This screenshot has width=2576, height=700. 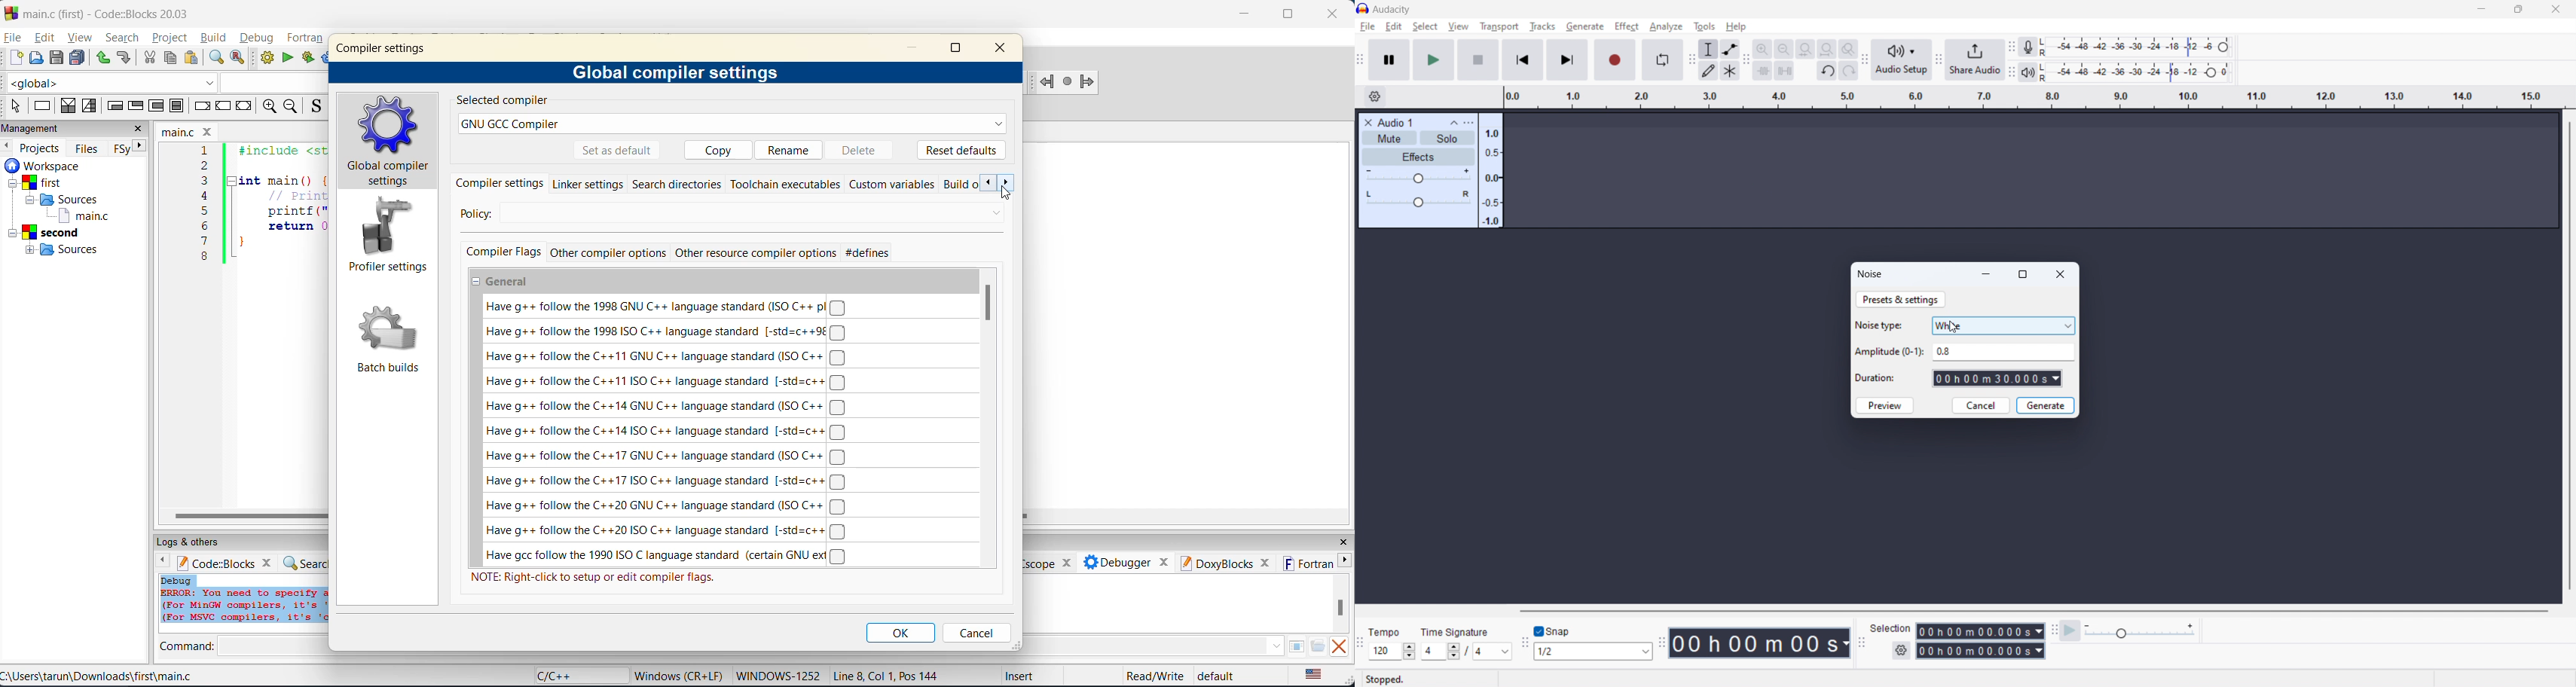 What do you see at coordinates (892, 184) in the screenshot?
I see `custom variables` at bounding box center [892, 184].